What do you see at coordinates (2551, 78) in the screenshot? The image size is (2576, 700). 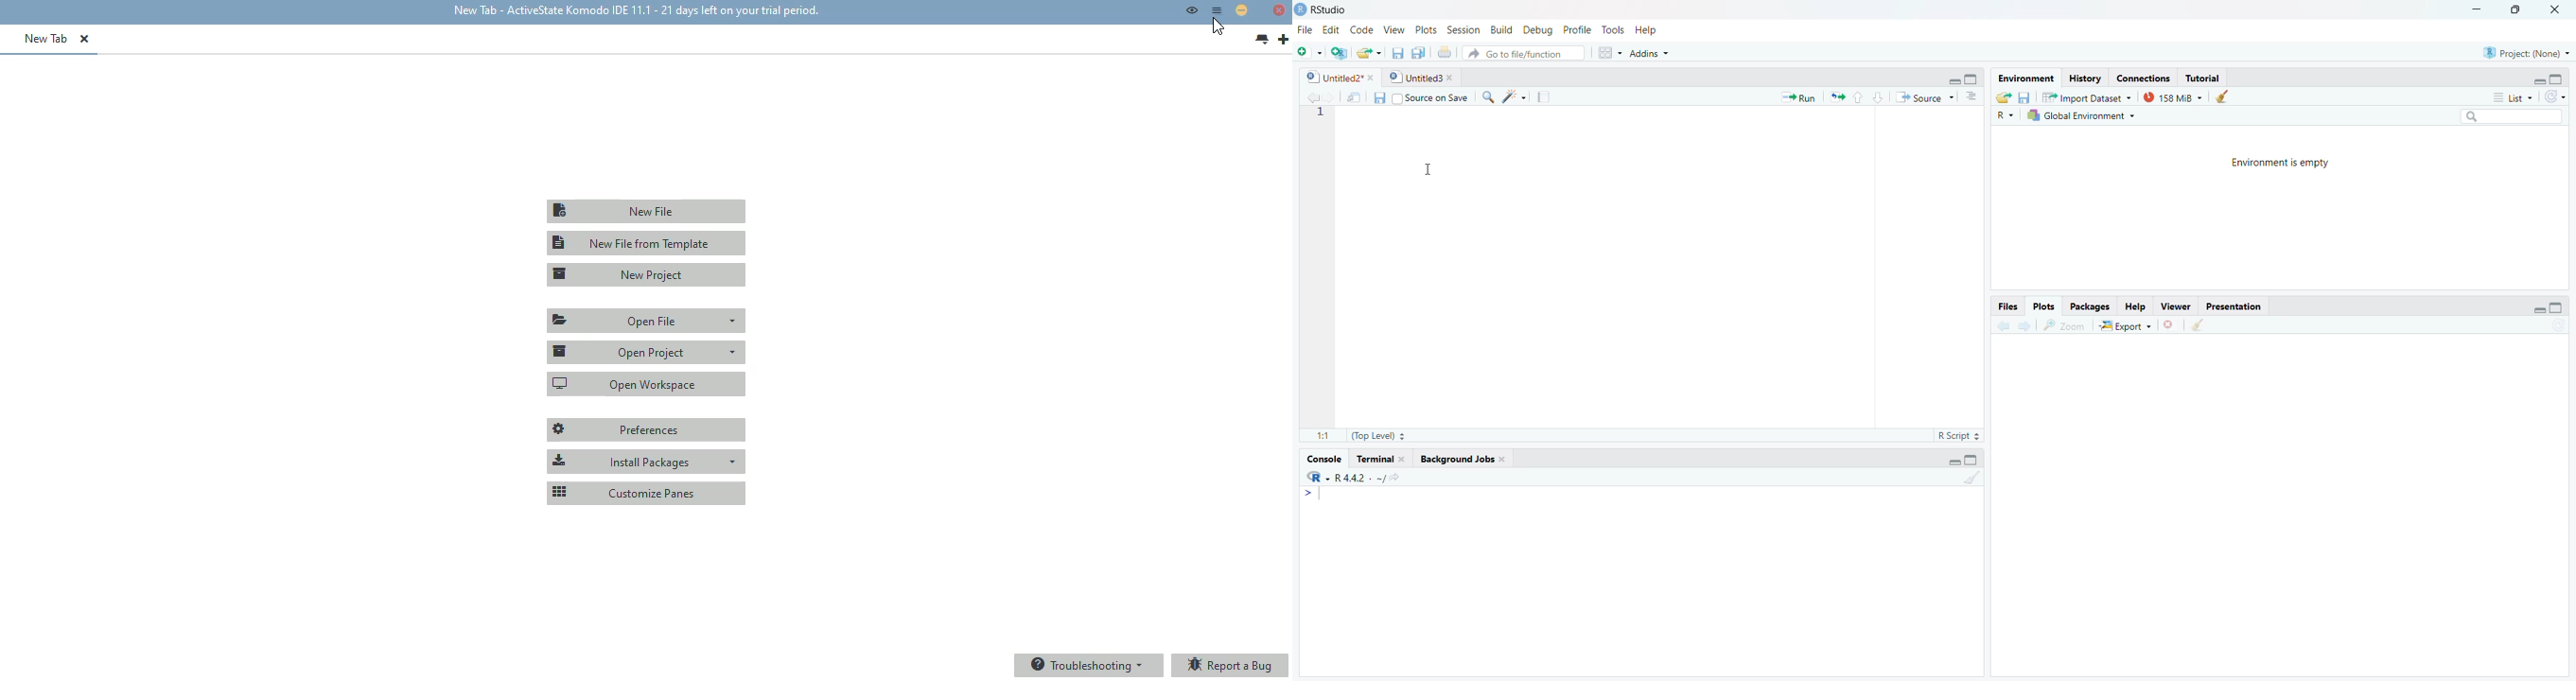 I see `minimize/maximize` at bounding box center [2551, 78].